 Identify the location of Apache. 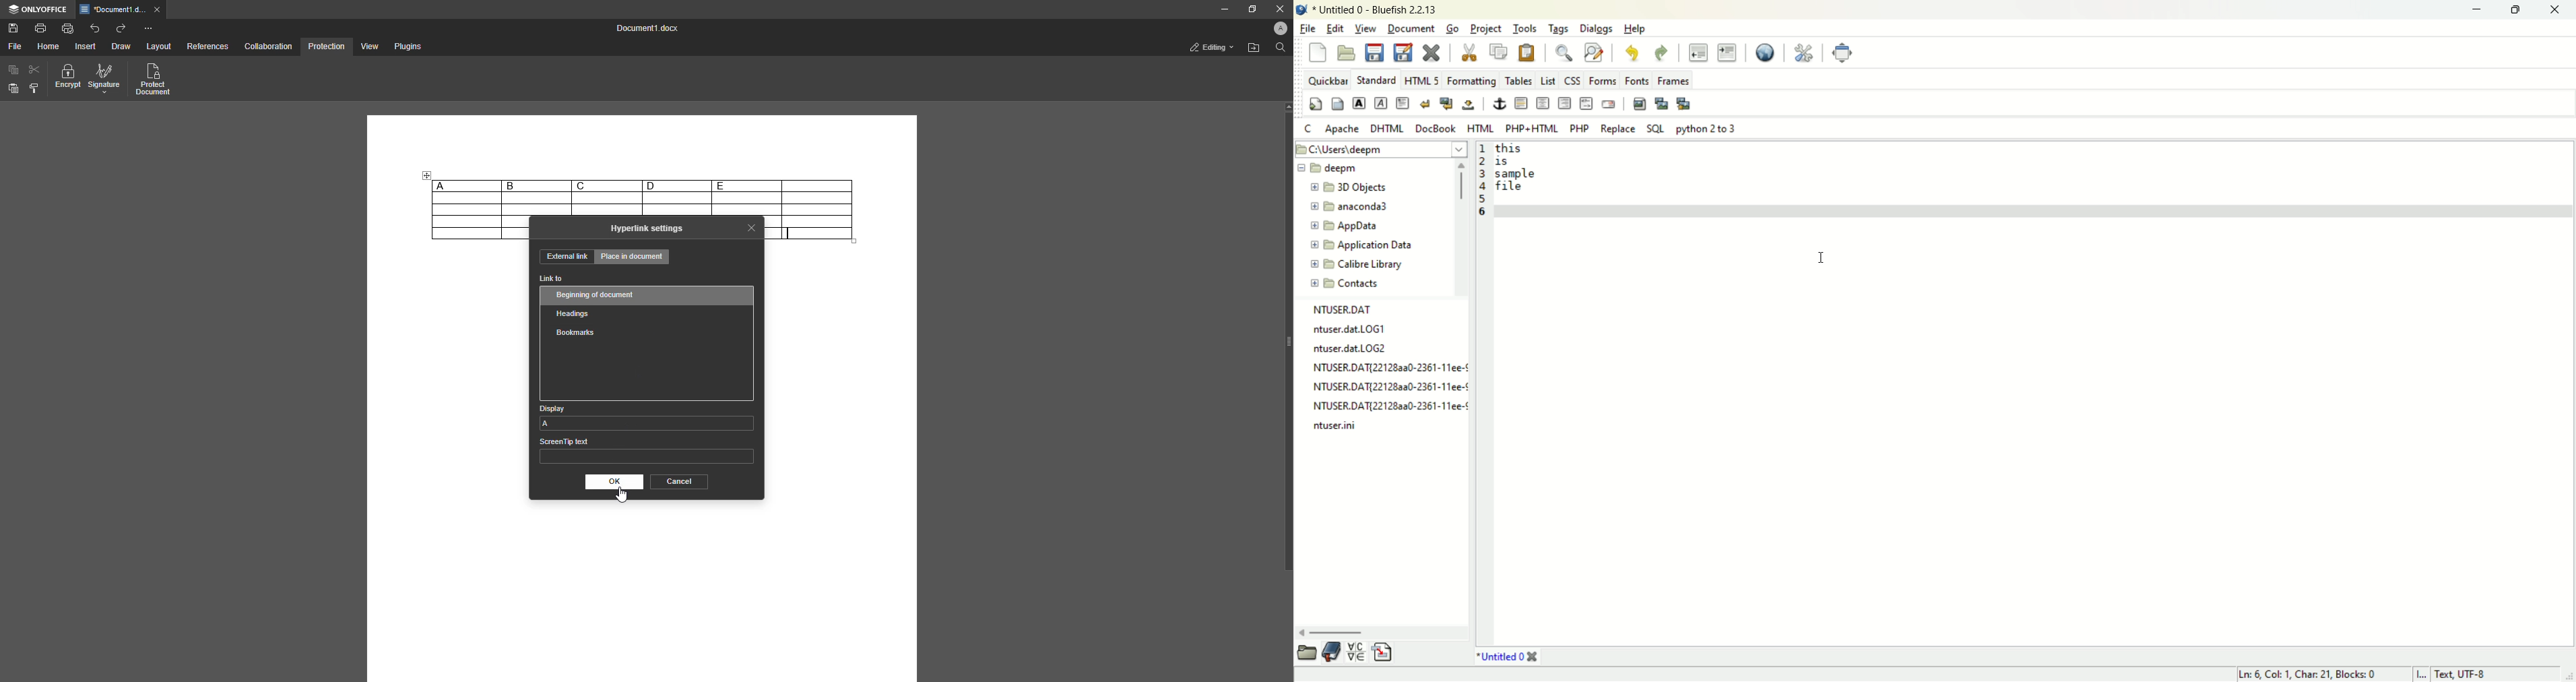
(1342, 130).